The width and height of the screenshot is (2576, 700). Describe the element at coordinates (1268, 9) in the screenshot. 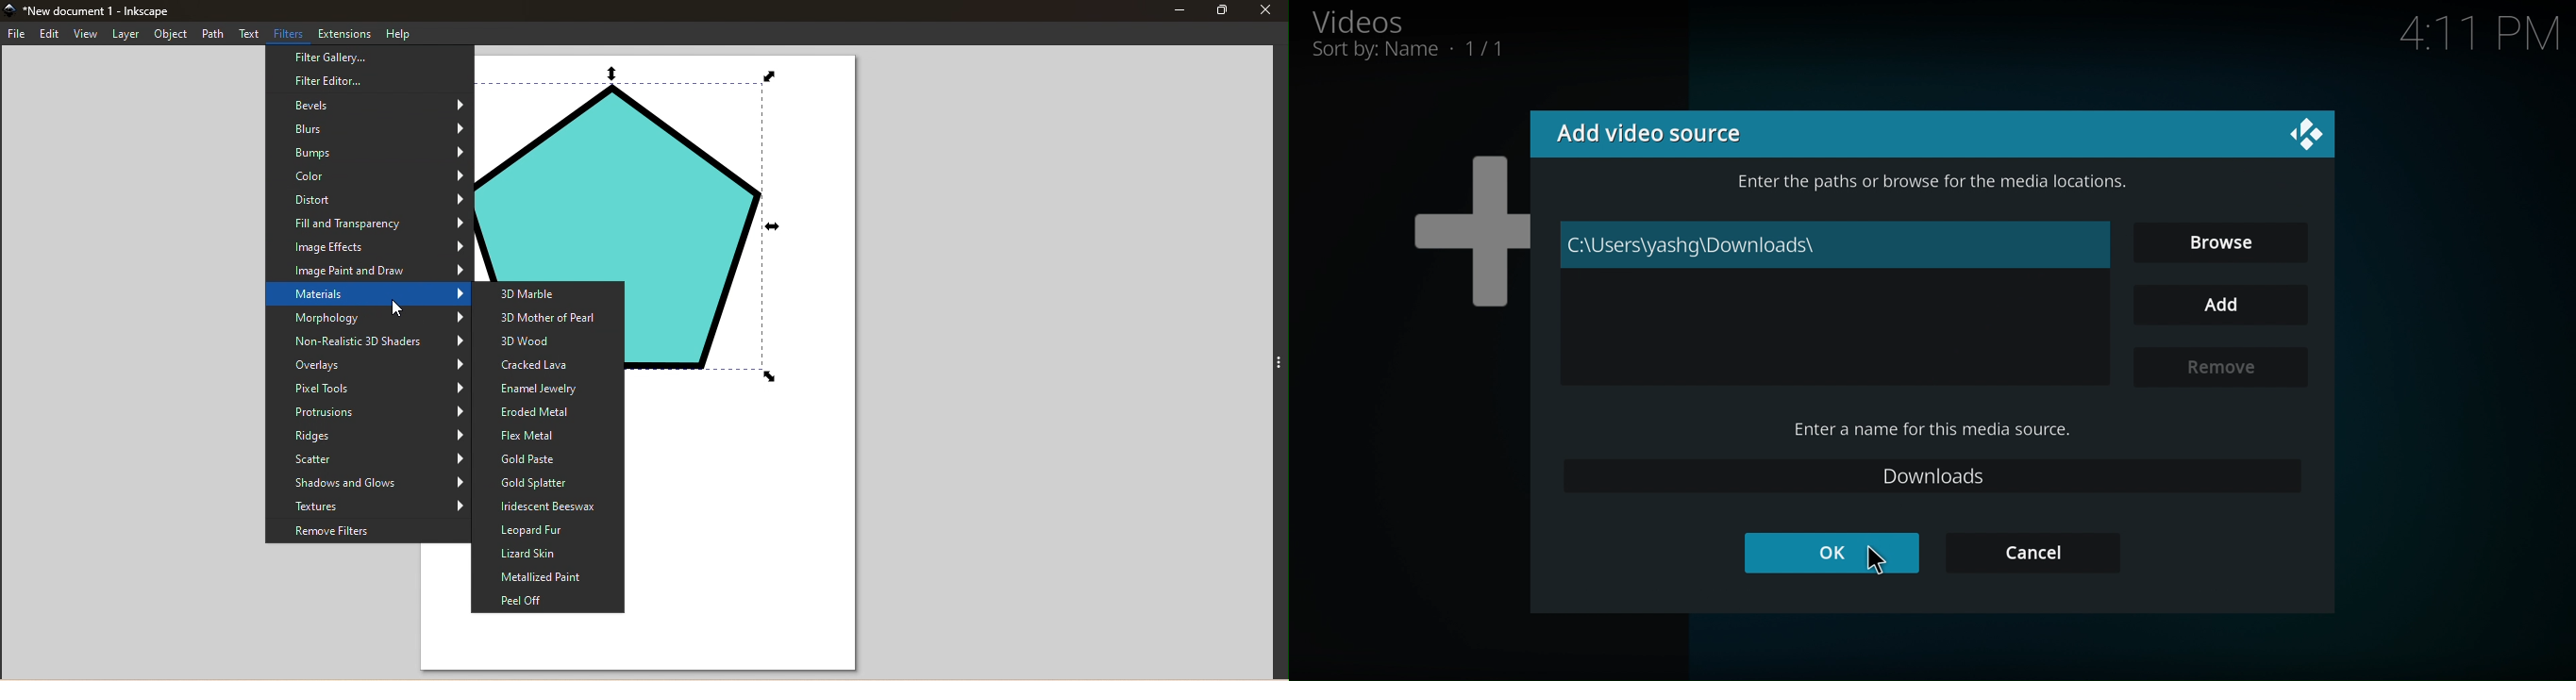

I see `Close` at that location.